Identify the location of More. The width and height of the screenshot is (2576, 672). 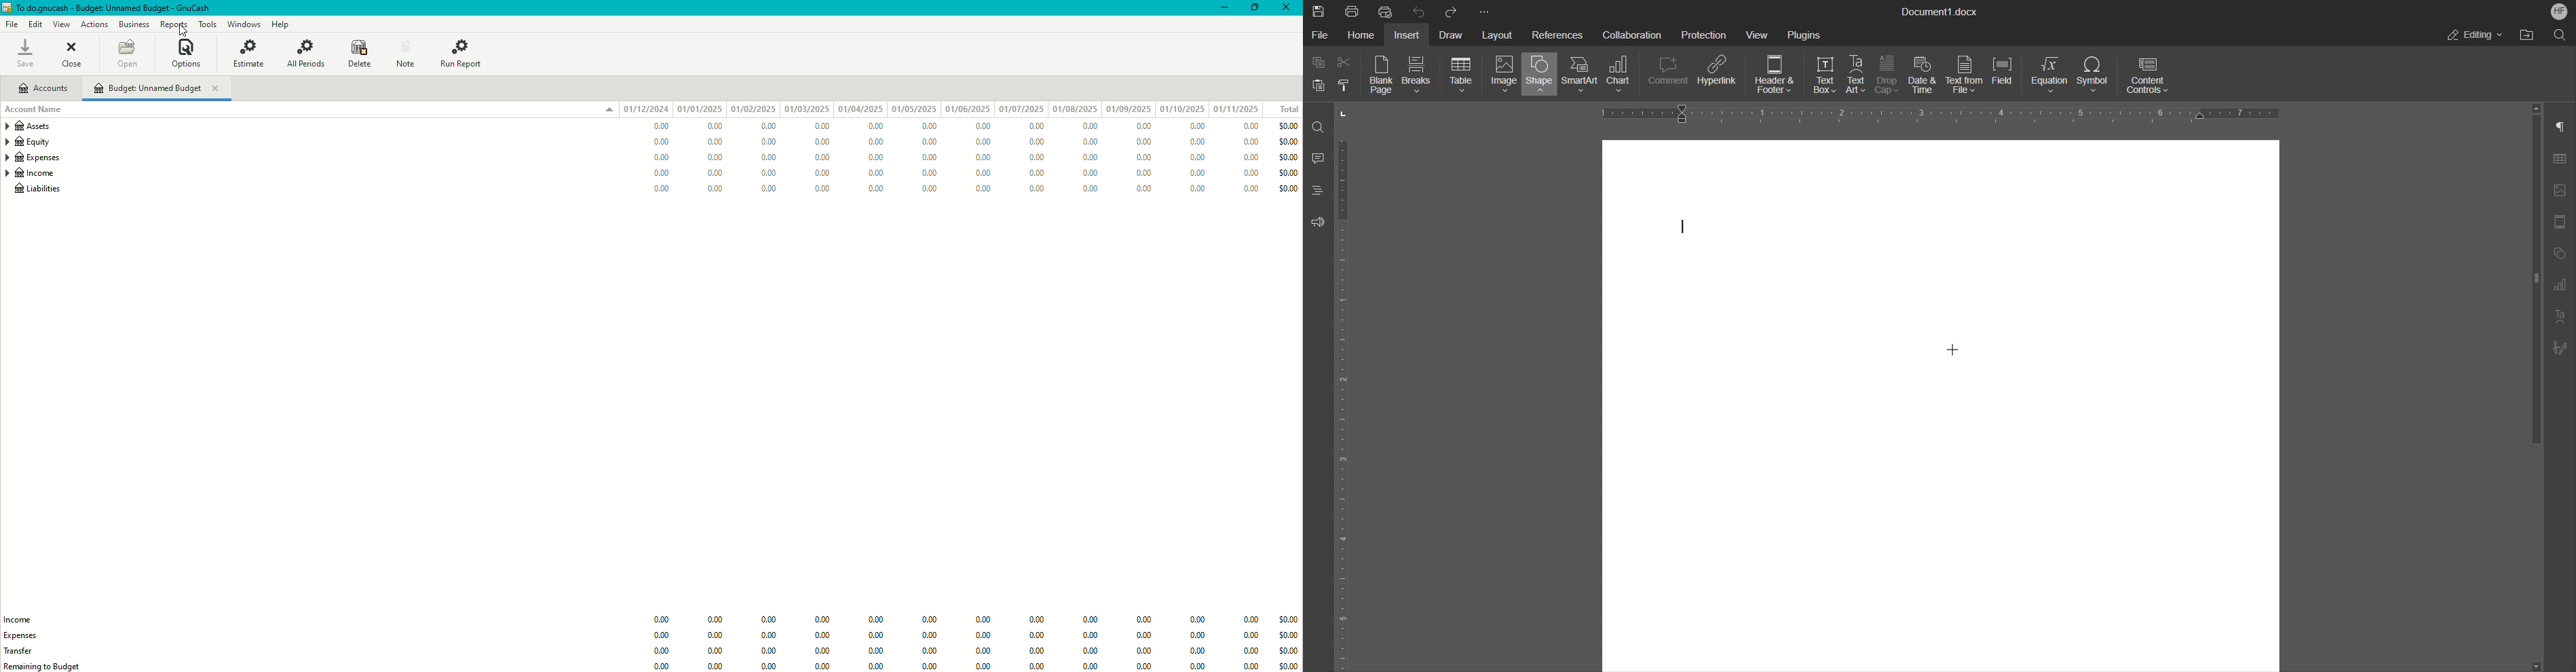
(1483, 10).